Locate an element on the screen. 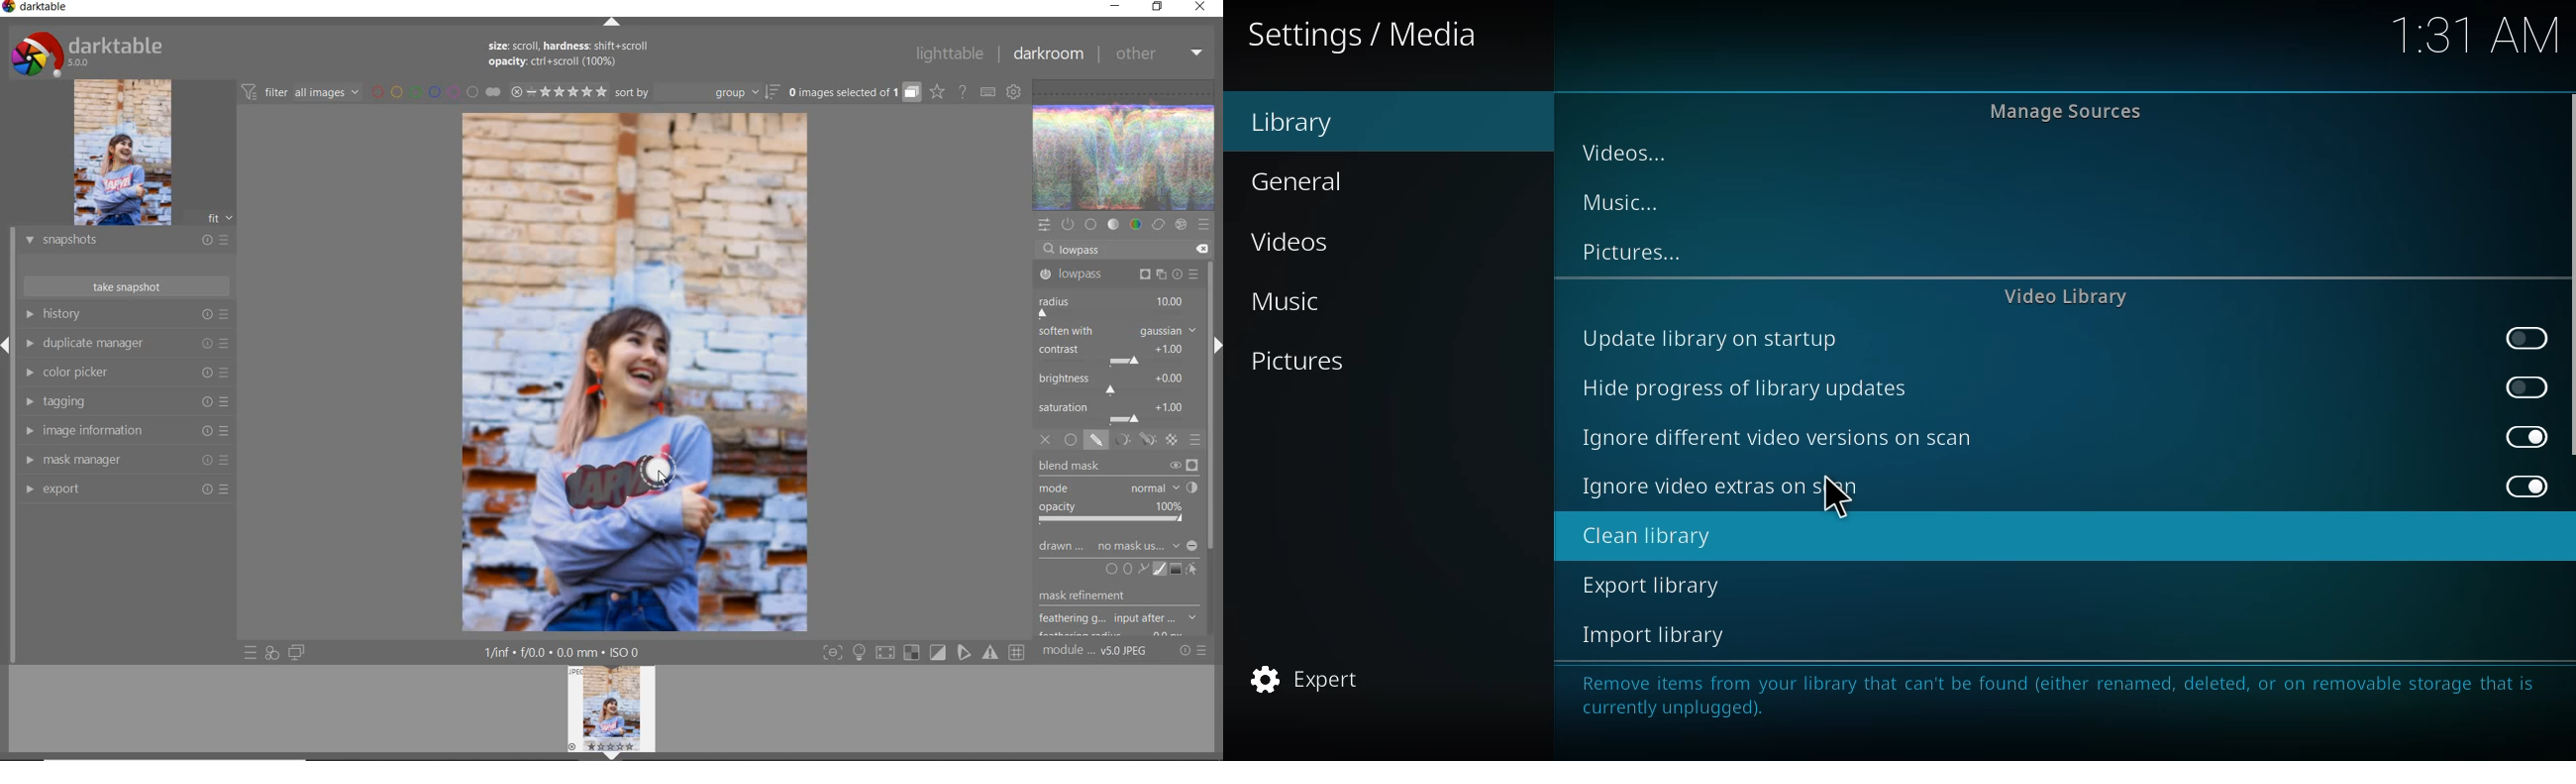 This screenshot has height=784, width=2576. quick access for applying any of your styles is located at coordinates (272, 652).